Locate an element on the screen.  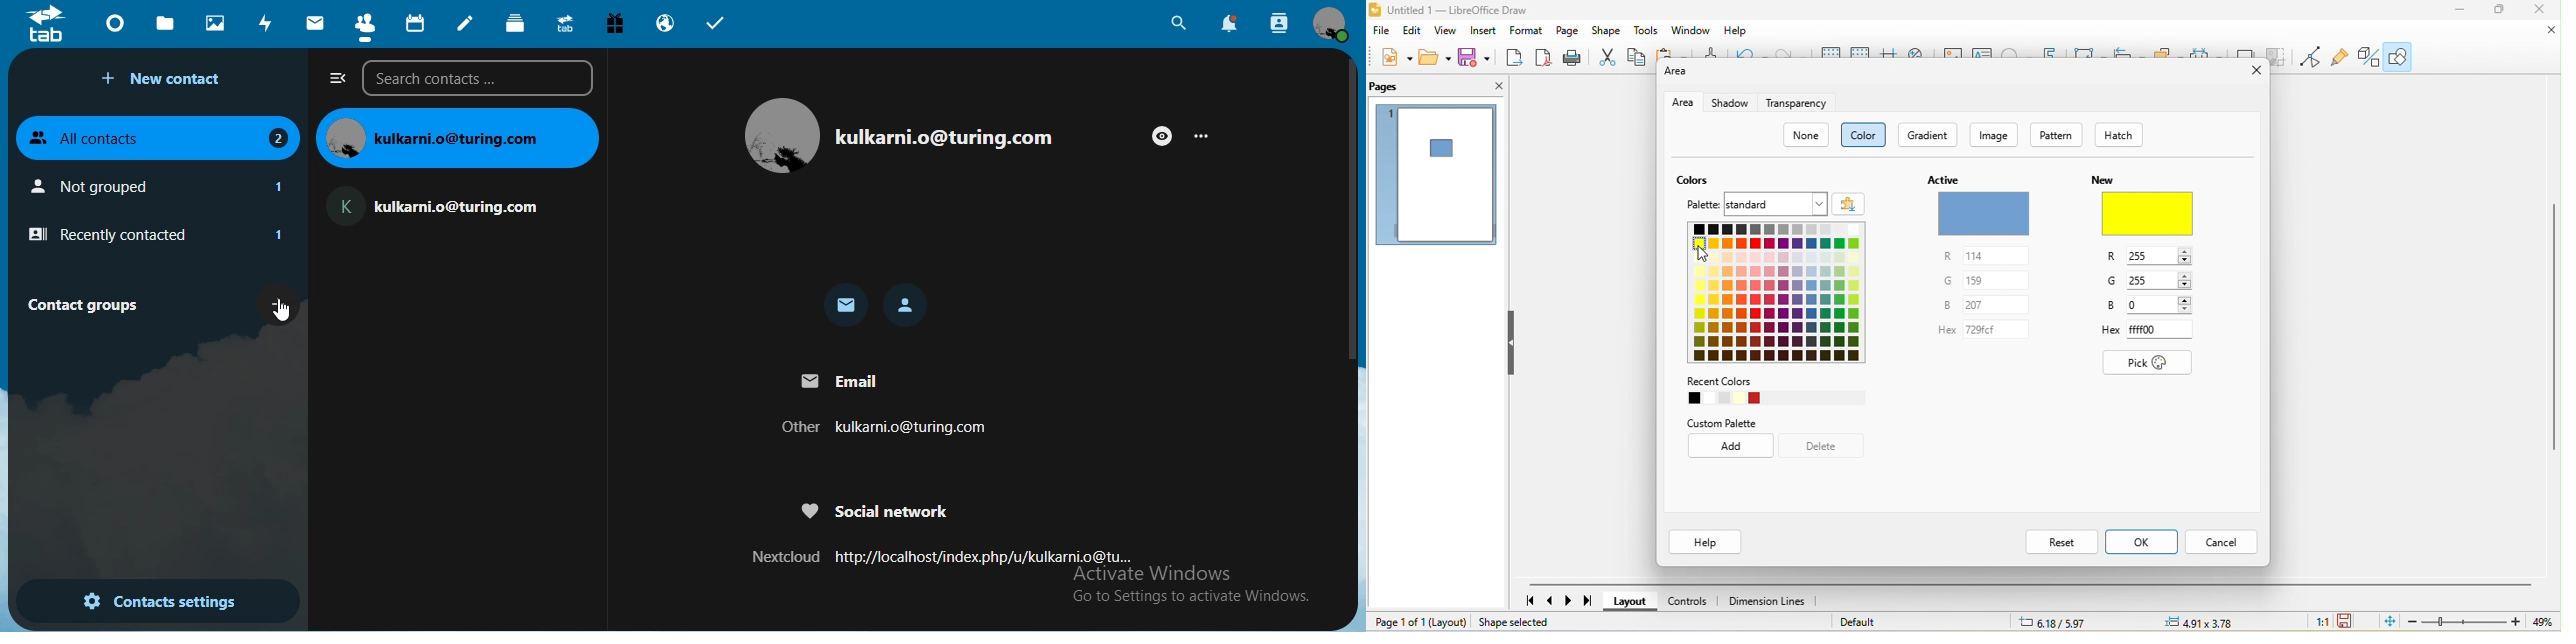
unified search is located at coordinates (1178, 26).